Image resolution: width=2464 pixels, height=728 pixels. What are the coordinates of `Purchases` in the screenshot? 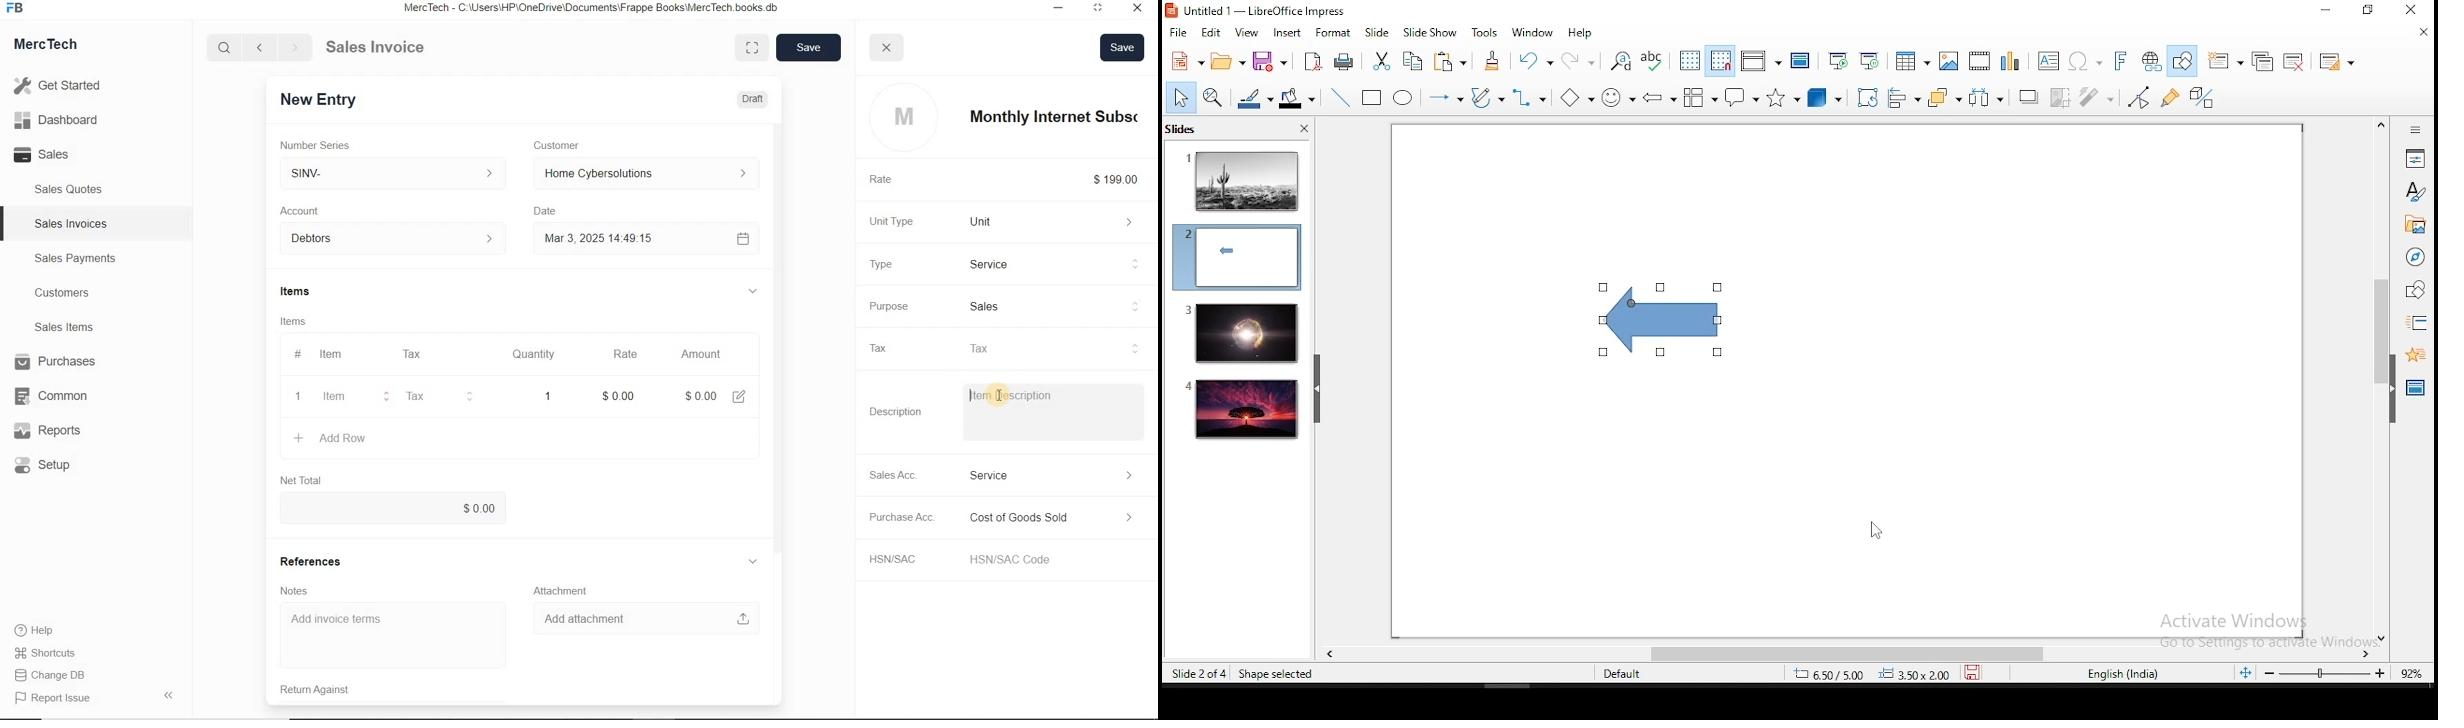 It's located at (57, 363).